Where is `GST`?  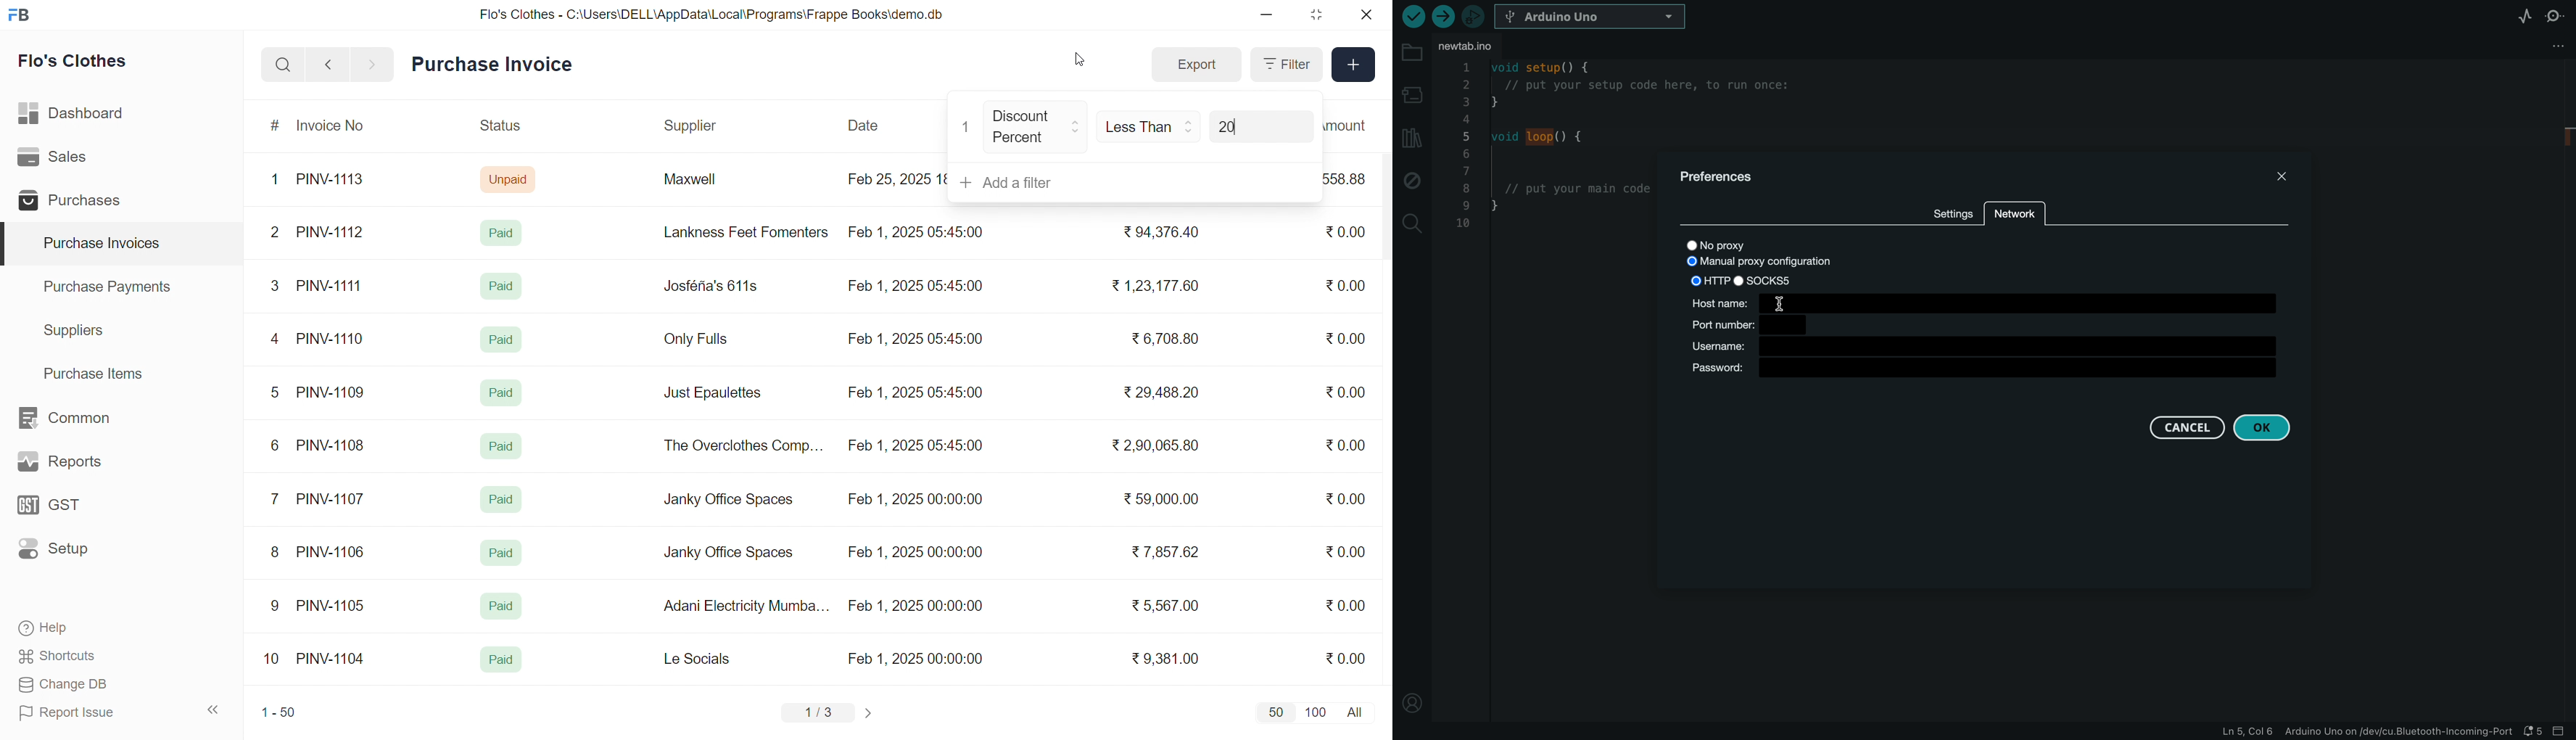
GST is located at coordinates (75, 509).